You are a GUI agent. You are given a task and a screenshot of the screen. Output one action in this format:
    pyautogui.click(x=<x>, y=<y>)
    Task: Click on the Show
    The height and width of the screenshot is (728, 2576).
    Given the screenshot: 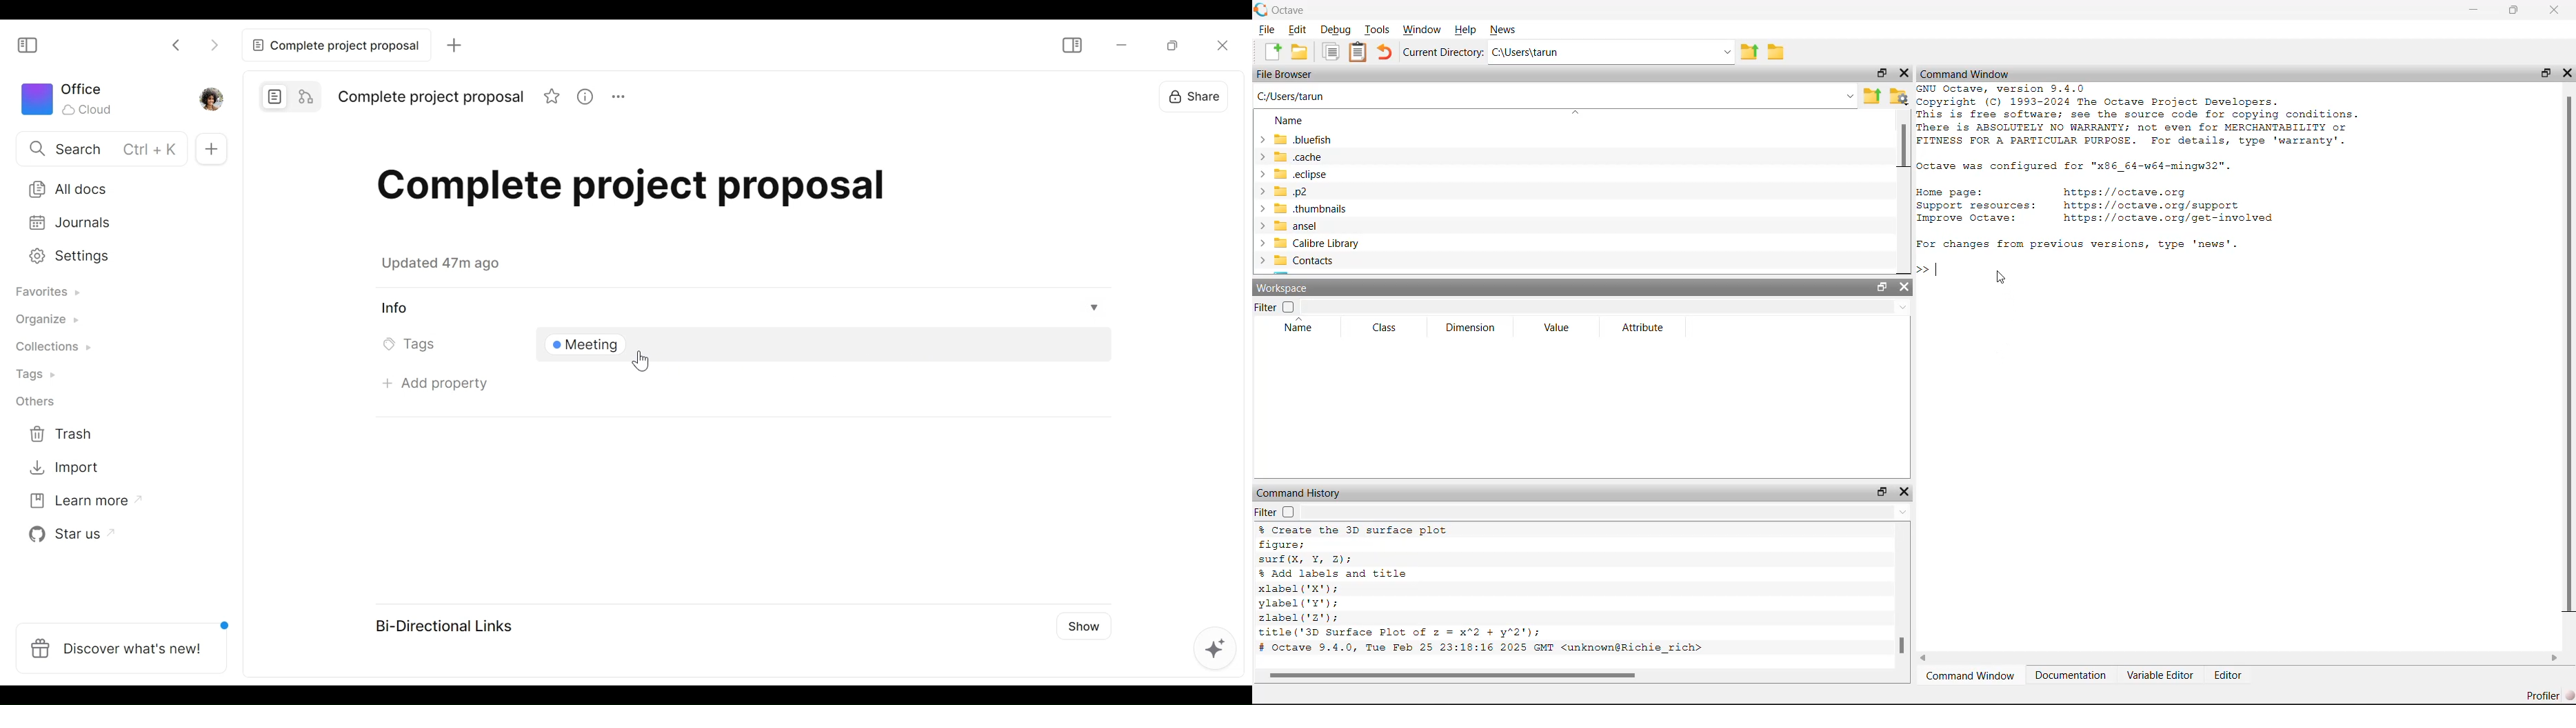 What is the action you would take?
    pyautogui.click(x=1083, y=630)
    